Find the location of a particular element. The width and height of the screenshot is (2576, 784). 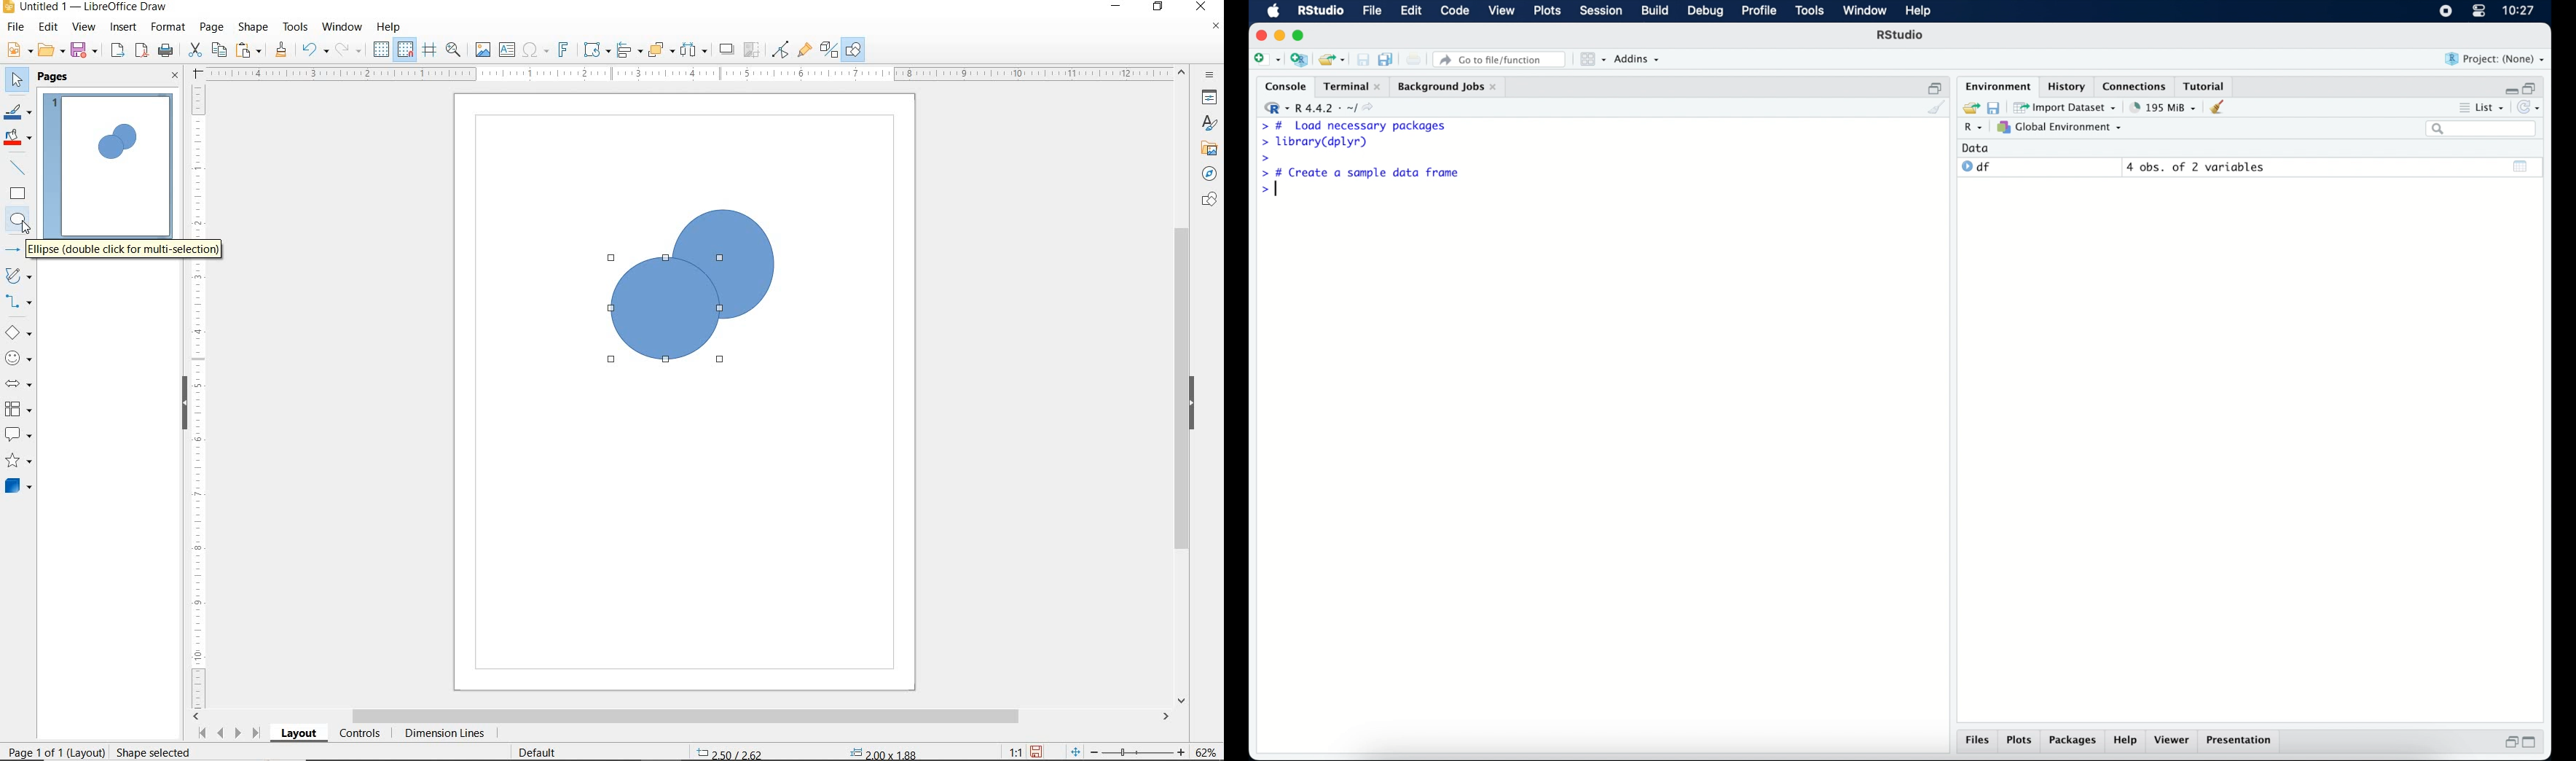

create new project is located at coordinates (1299, 61).